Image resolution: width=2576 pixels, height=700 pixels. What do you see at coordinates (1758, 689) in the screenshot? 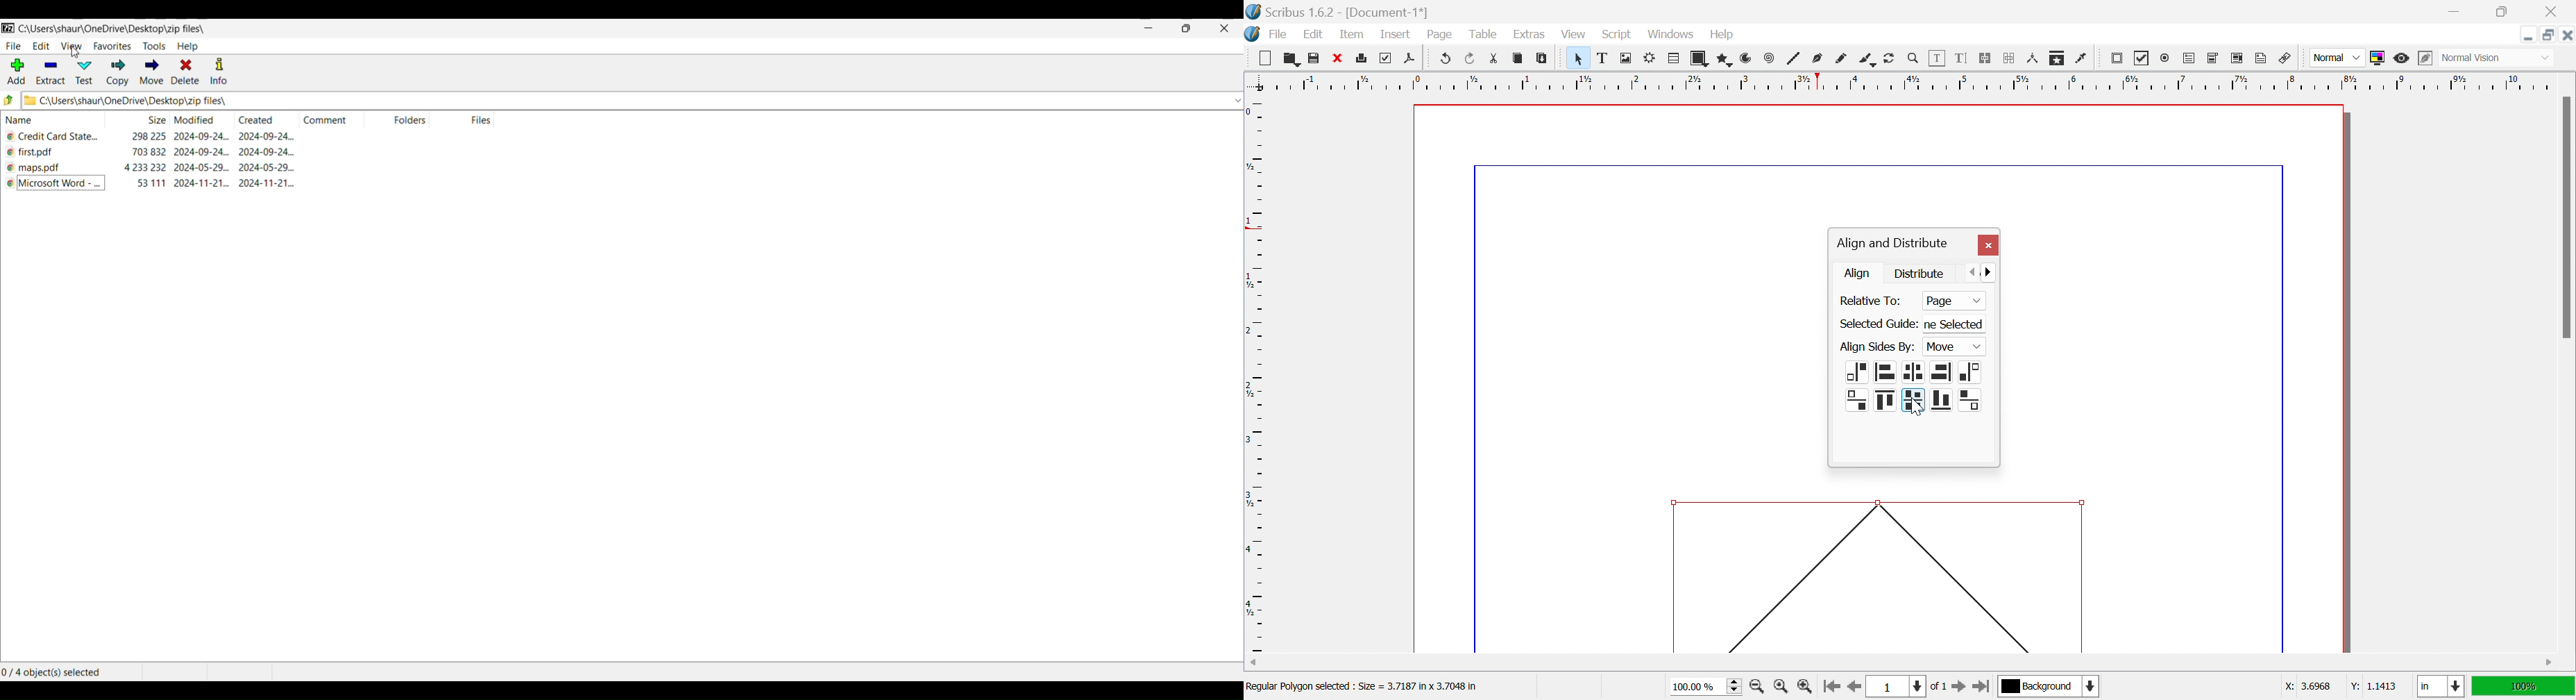
I see `Zoom out by the stepping value in Tools preferences` at bounding box center [1758, 689].